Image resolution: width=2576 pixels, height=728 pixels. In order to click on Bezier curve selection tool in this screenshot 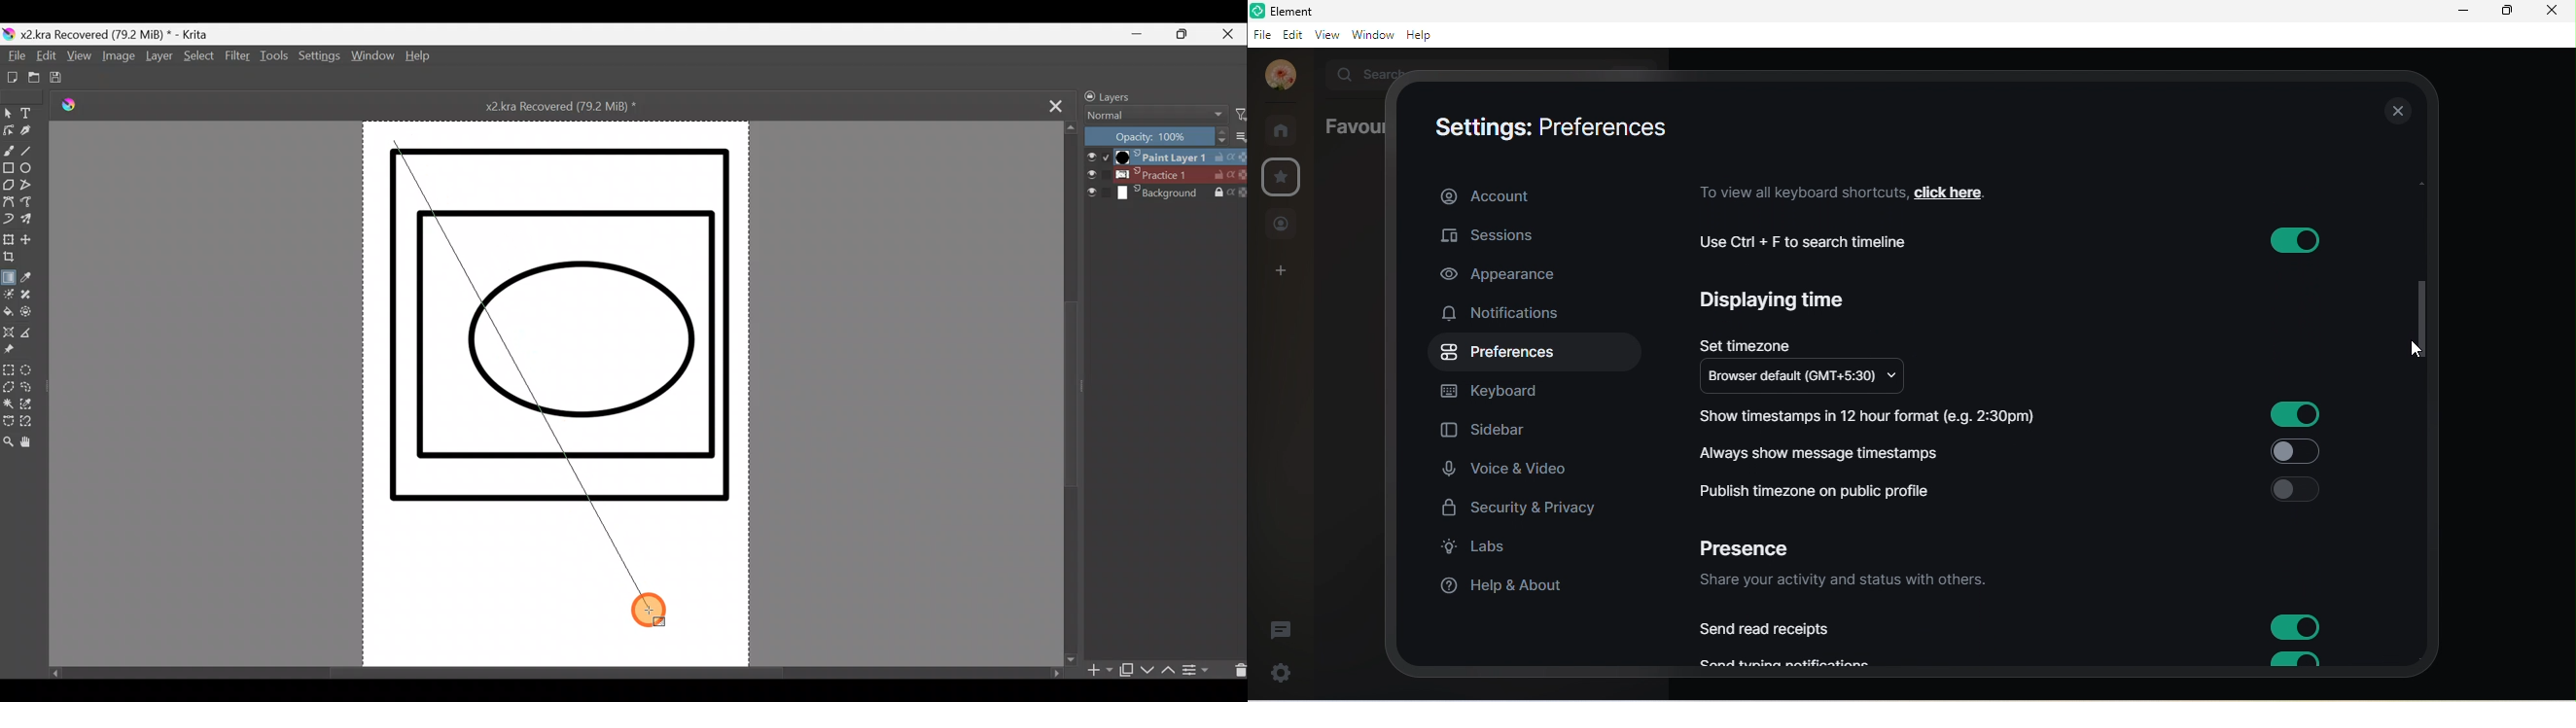, I will do `click(8, 422)`.